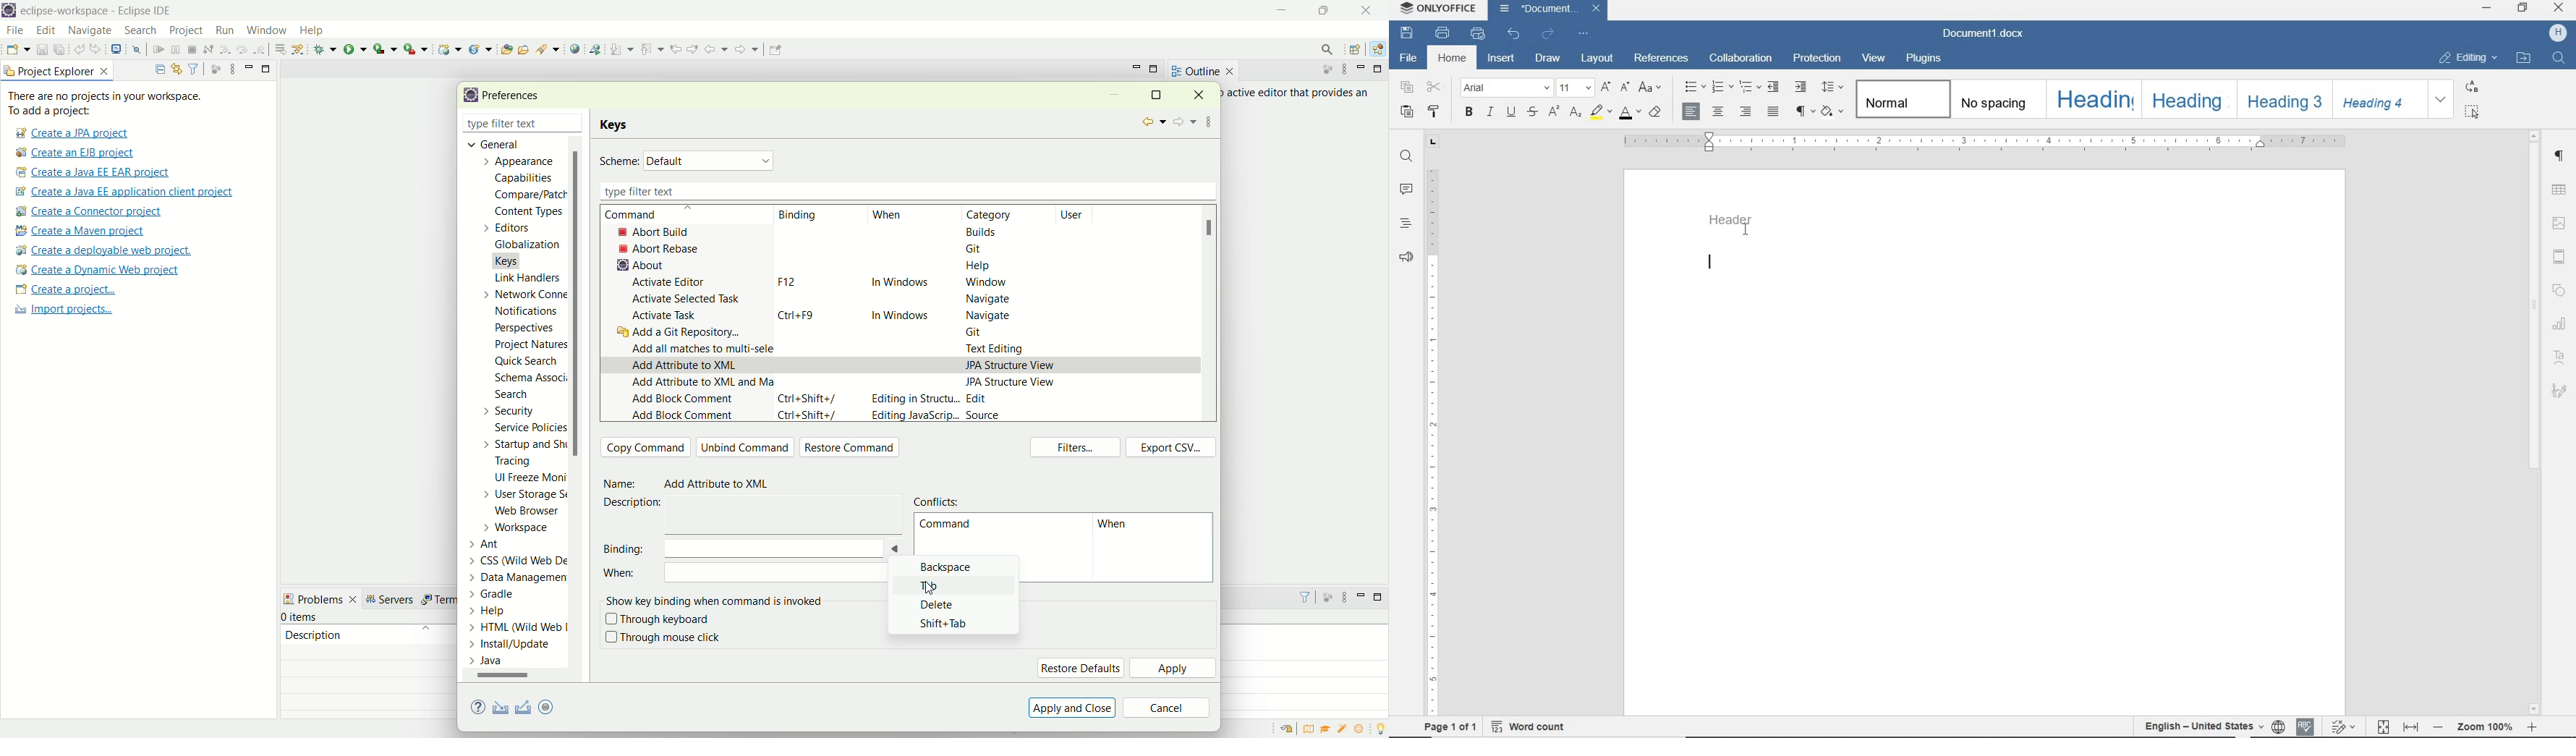 Image resolution: width=2576 pixels, height=756 pixels. Describe the element at coordinates (1979, 142) in the screenshot. I see `ruler` at that location.